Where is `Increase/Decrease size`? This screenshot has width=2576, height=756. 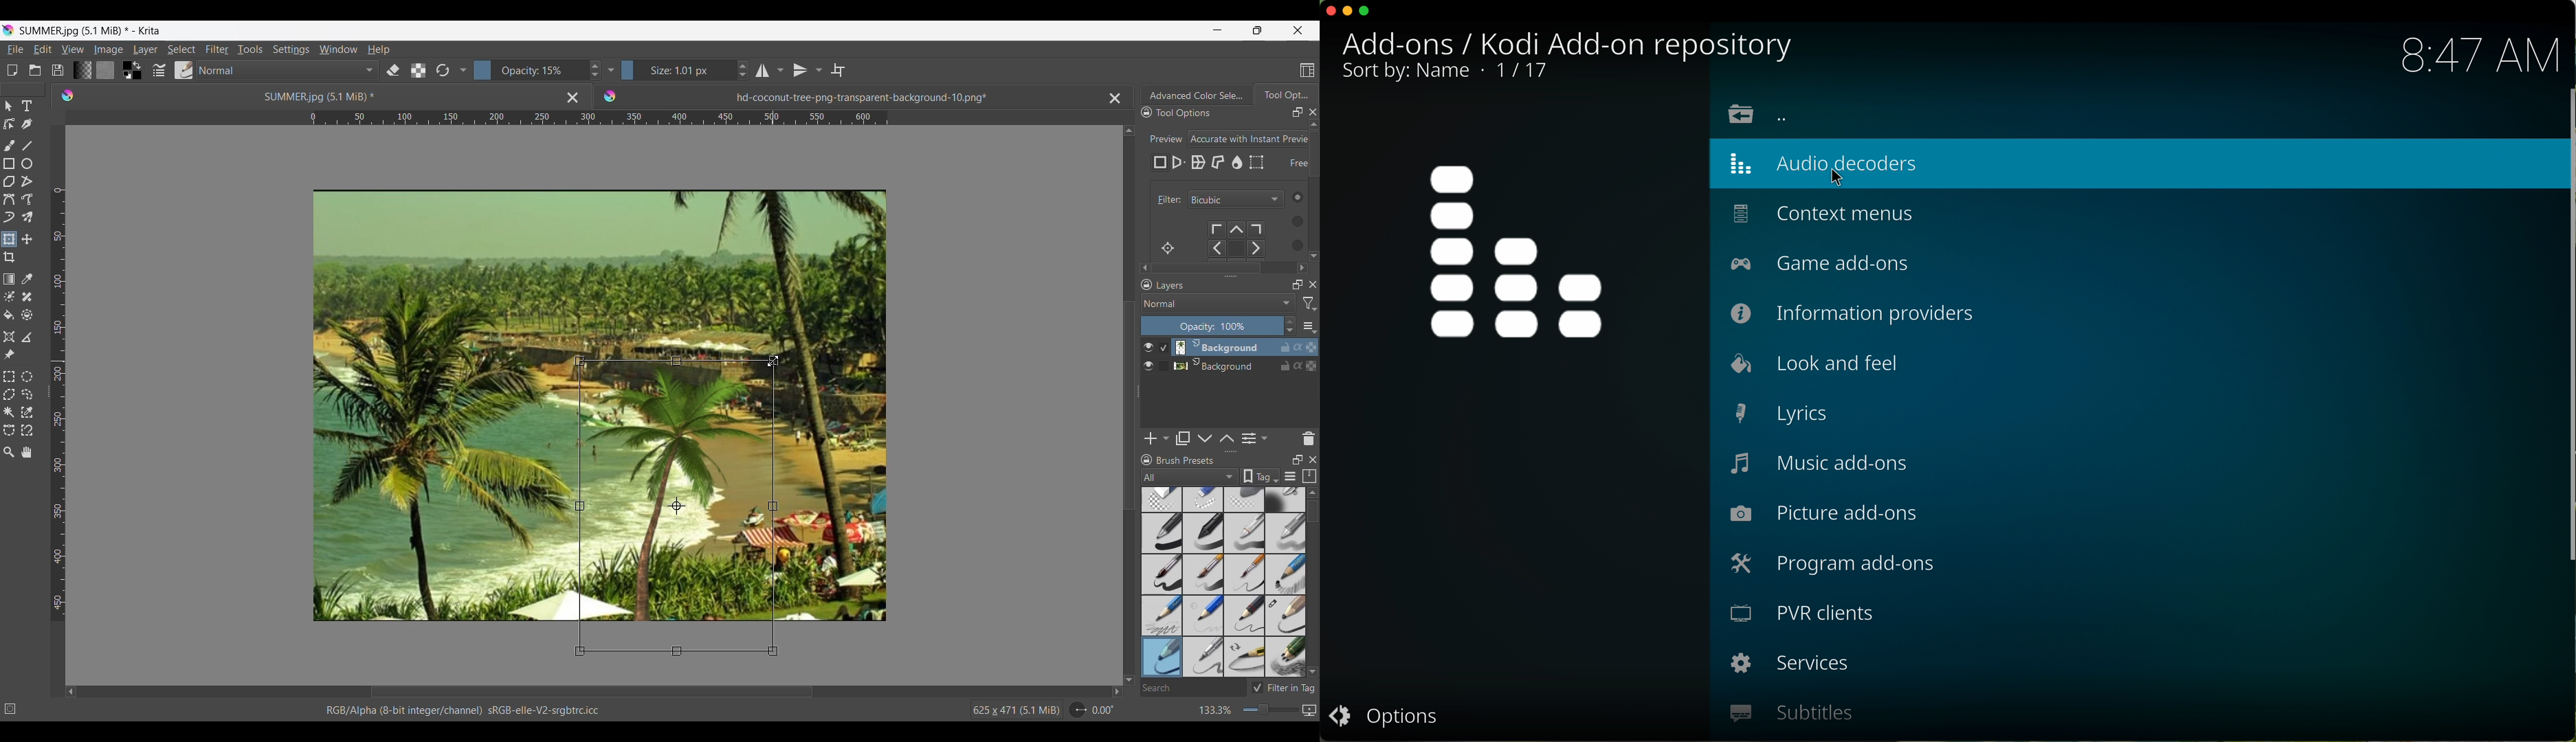 Increase/Decrease size is located at coordinates (685, 70).